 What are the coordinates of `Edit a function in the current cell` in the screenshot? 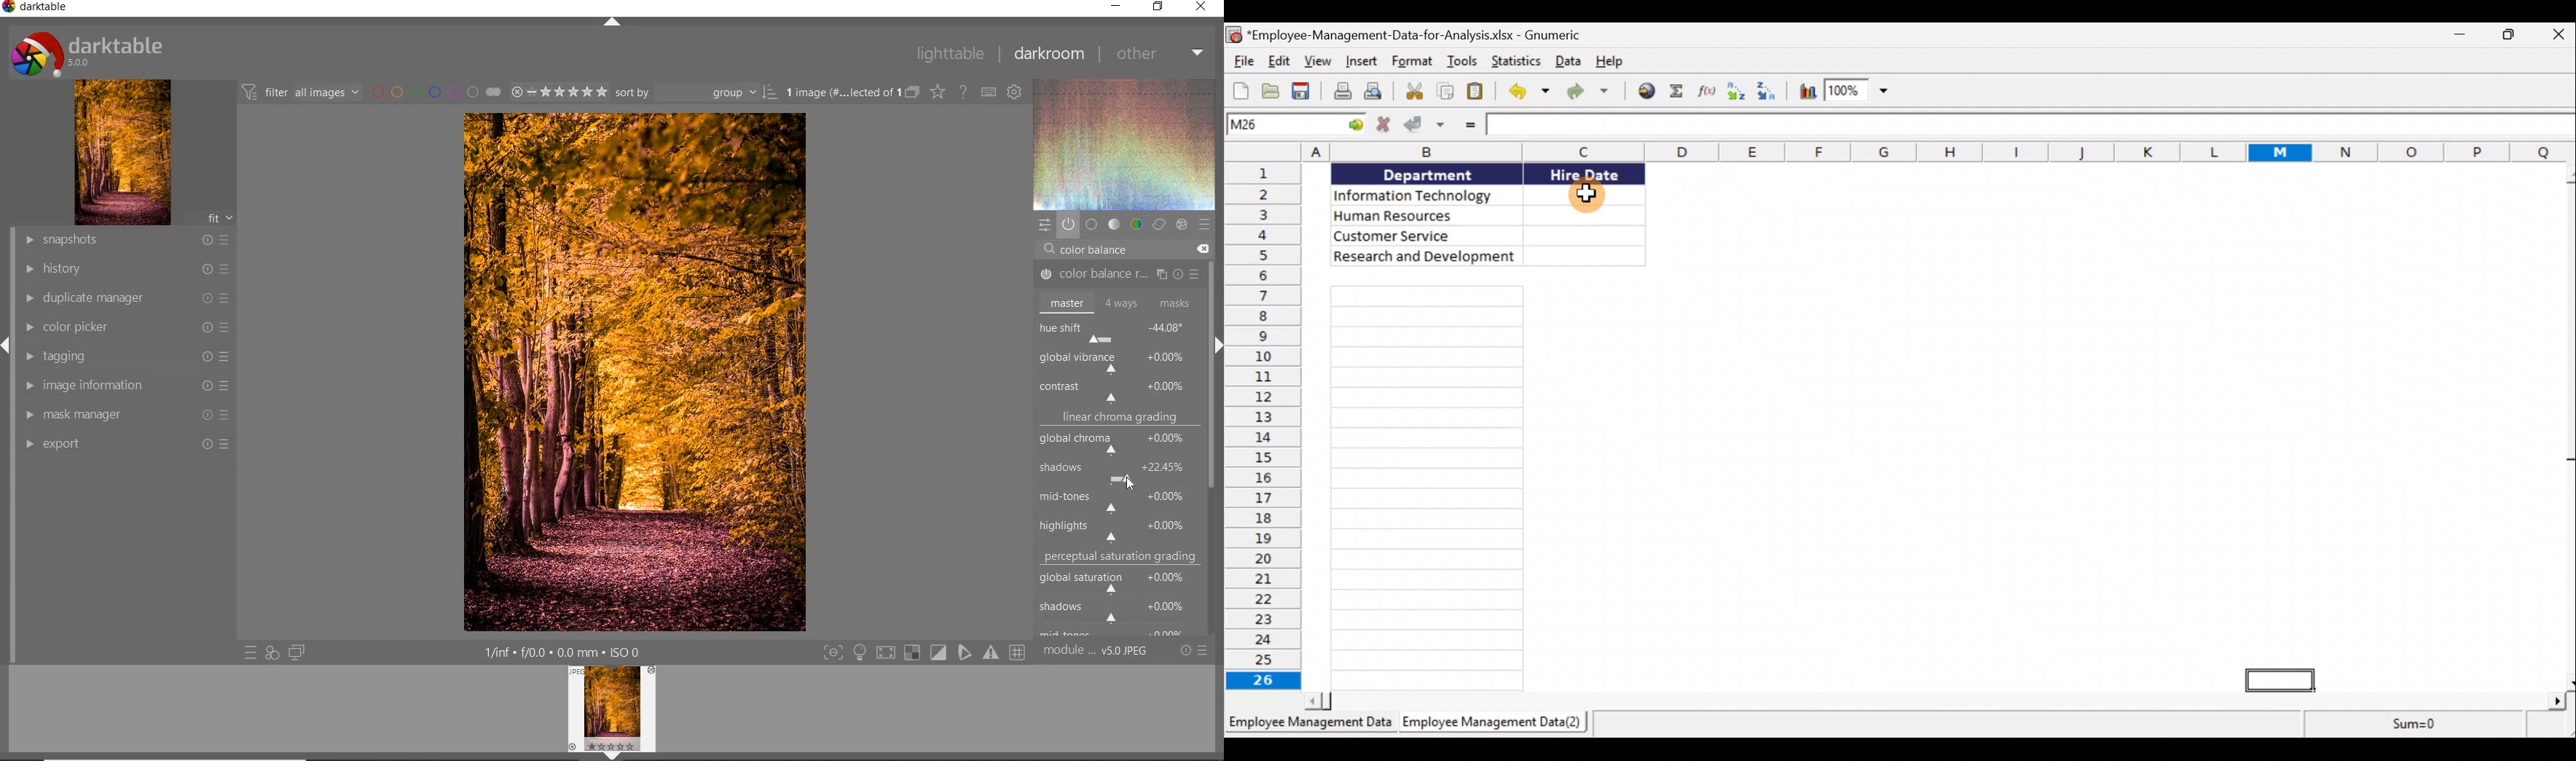 It's located at (1711, 92).